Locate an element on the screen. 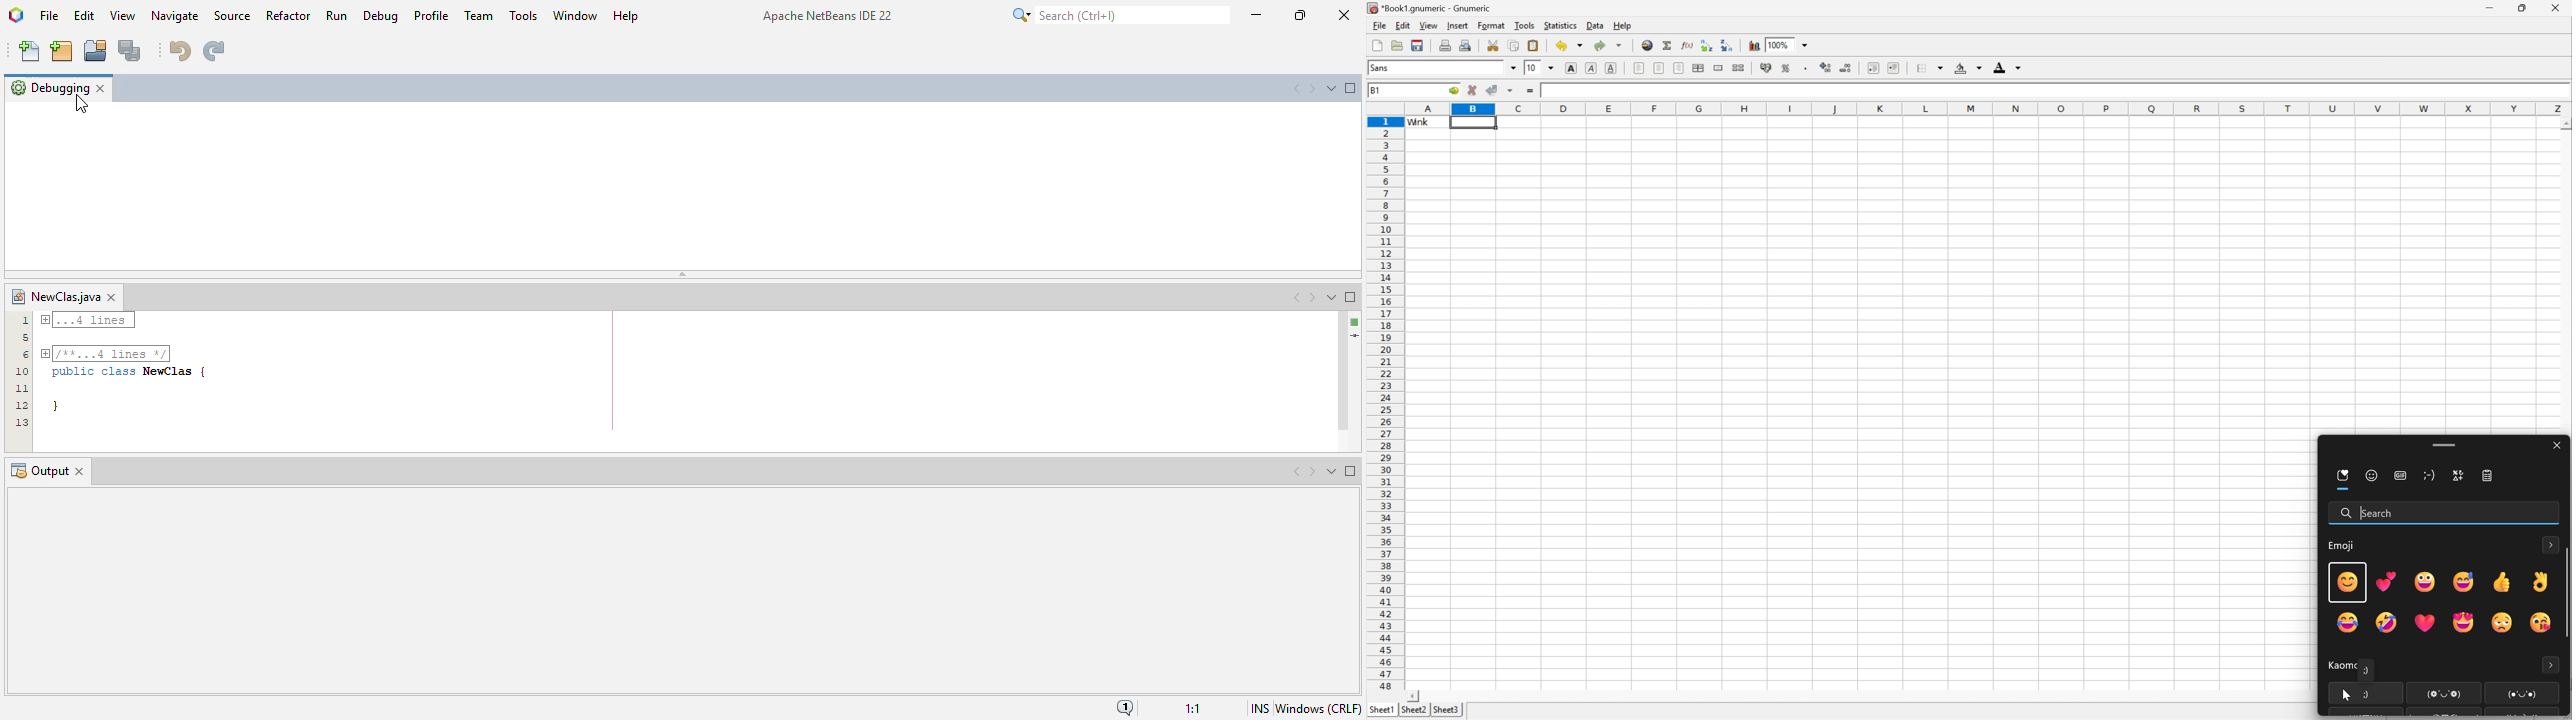  bold is located at coordinates (1572, 67).